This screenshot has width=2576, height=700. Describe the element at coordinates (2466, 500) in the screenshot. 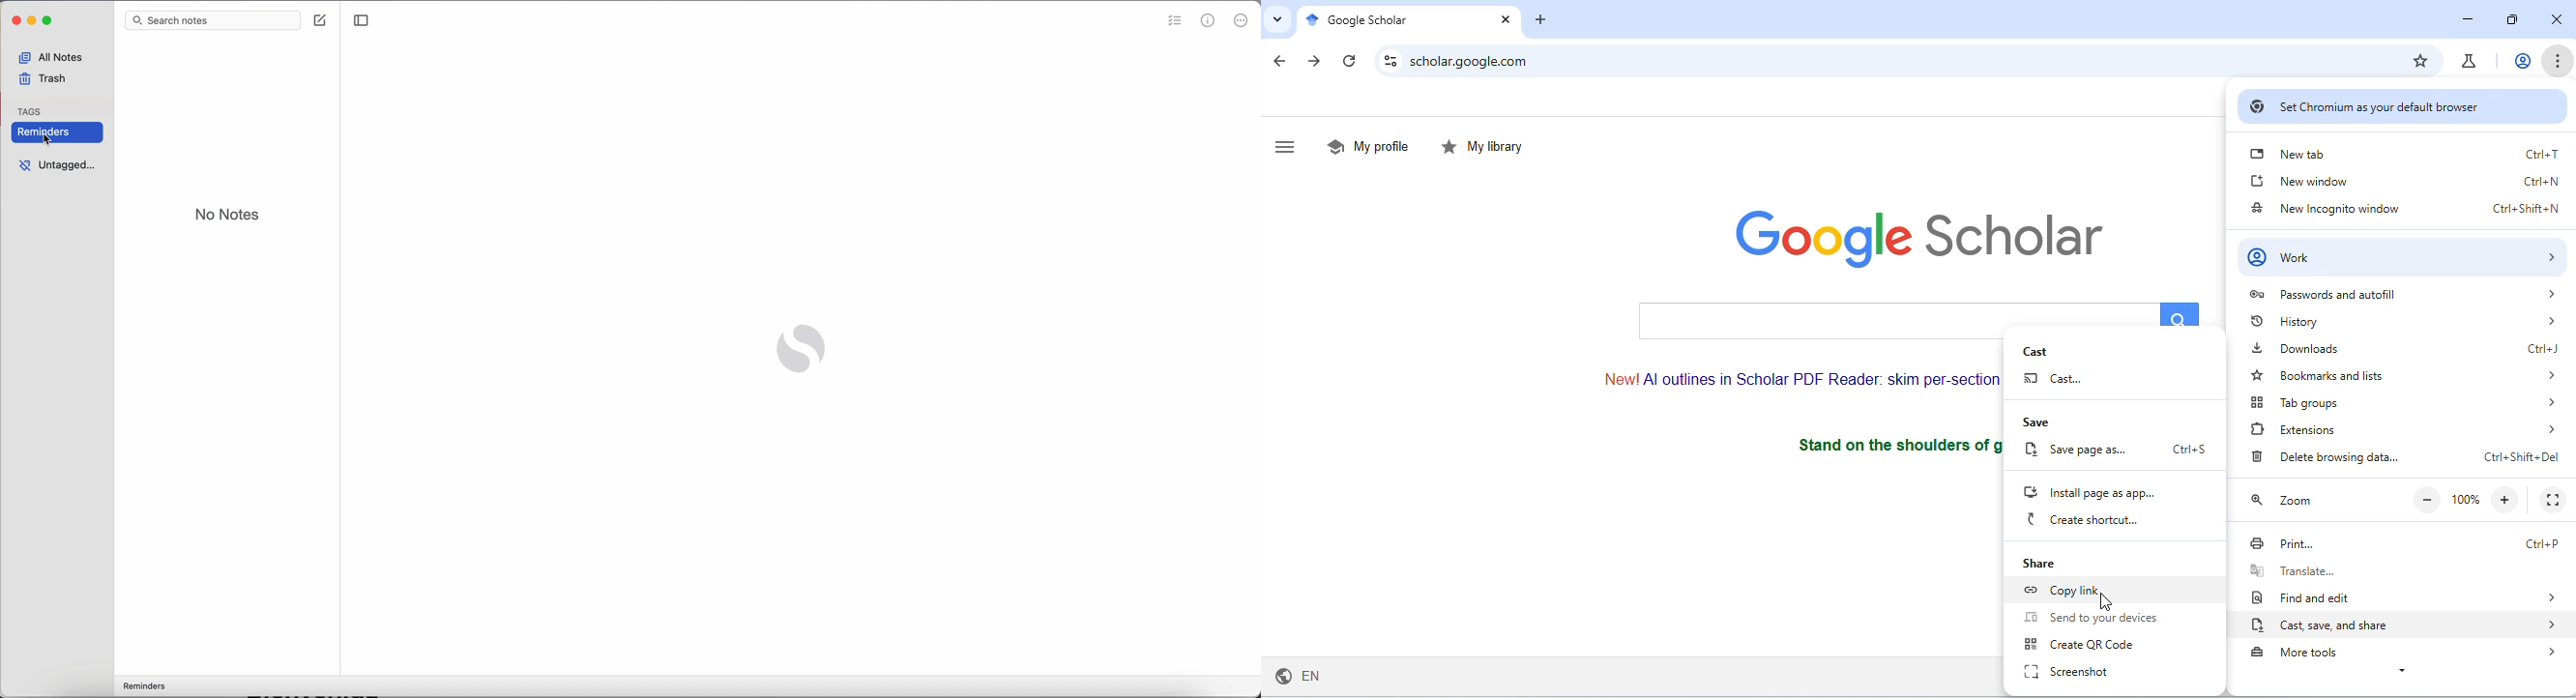

I see `100%` at that location.